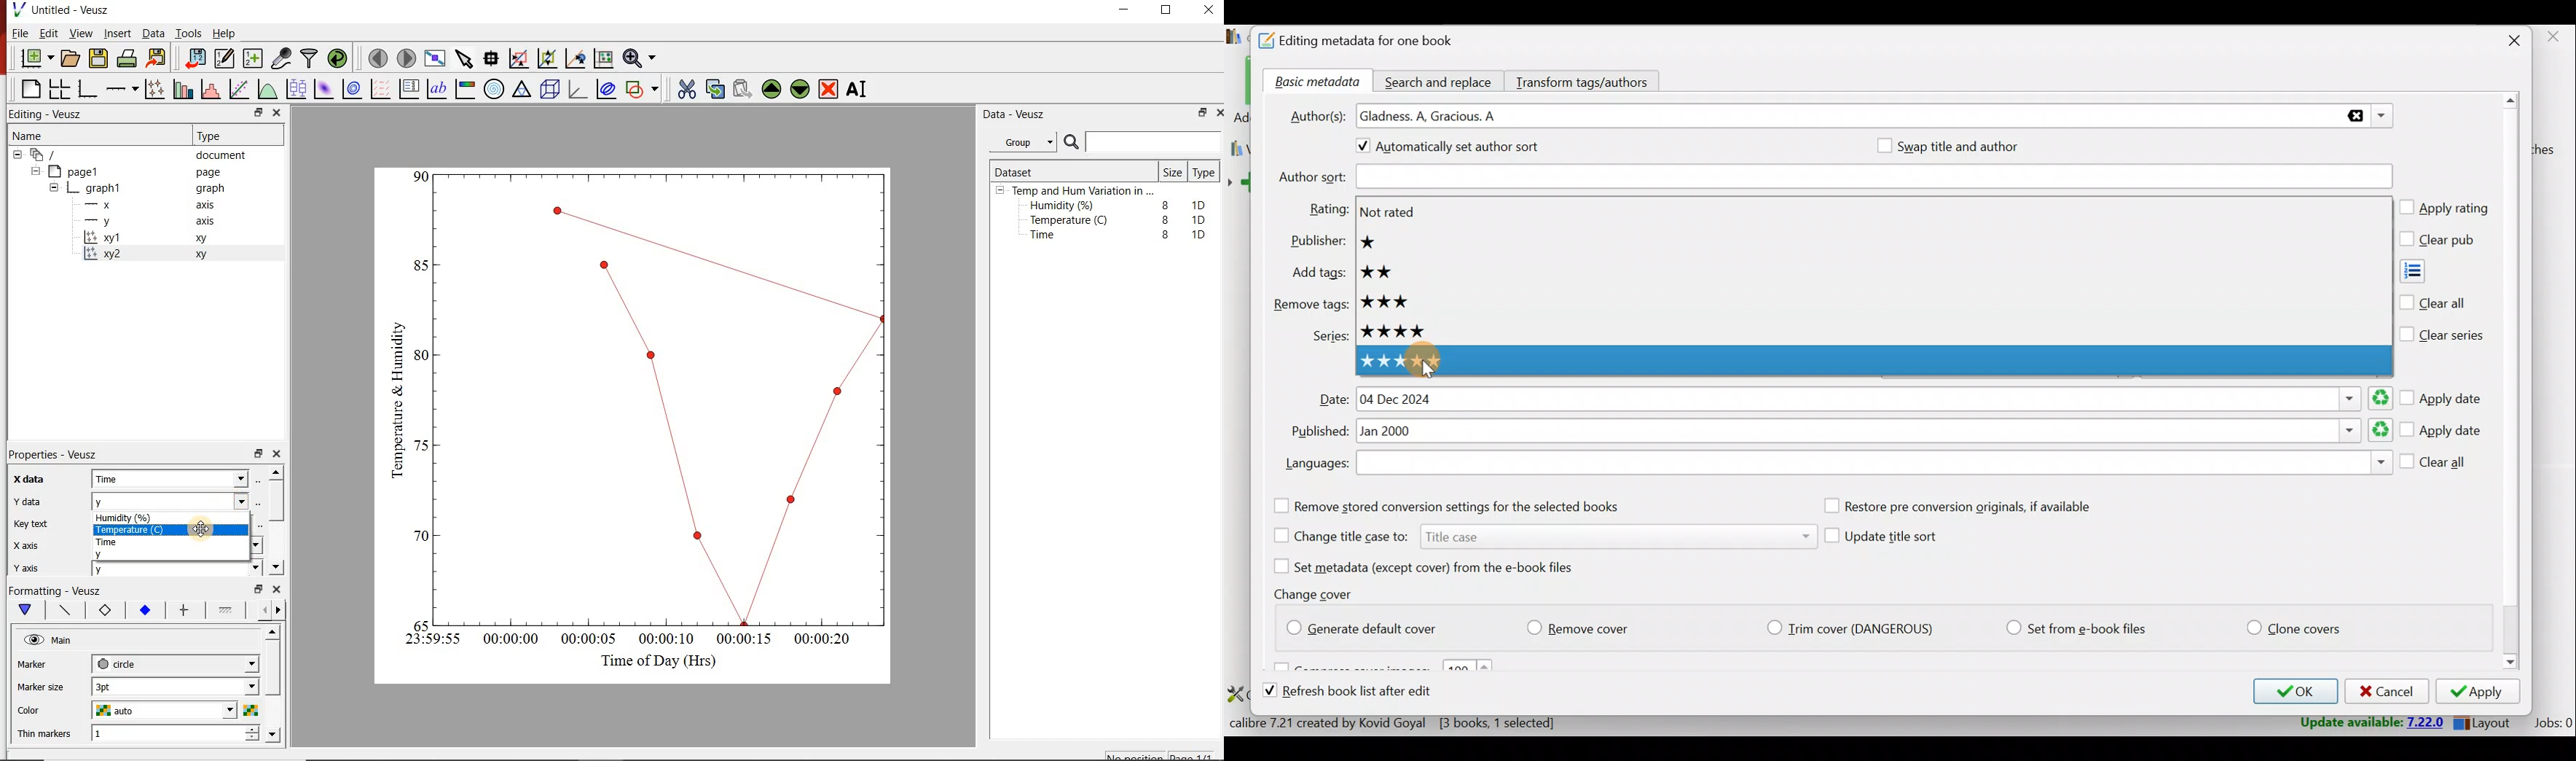 This screenshot has height=784, width=2576. What do you see at coordinates (2435, 465) in the screenshot?
I see `Clear all` at bounding box center [2435, 465].